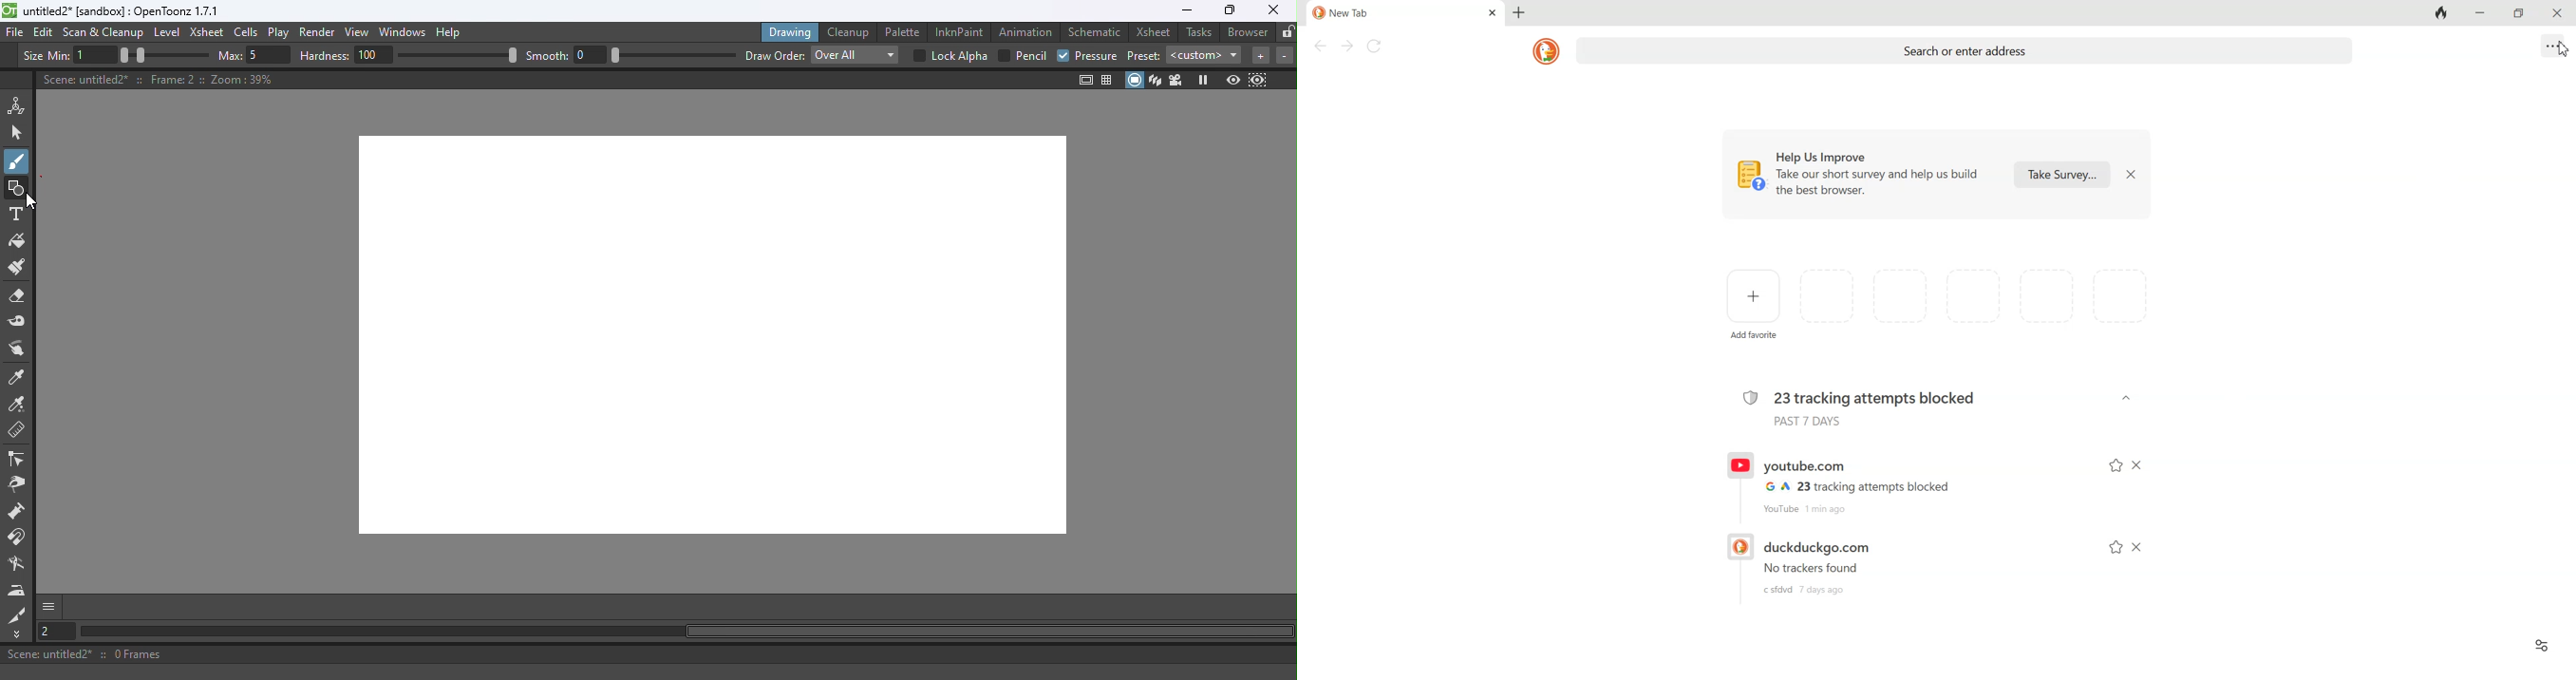  I want to click on View, so click(360, 34).